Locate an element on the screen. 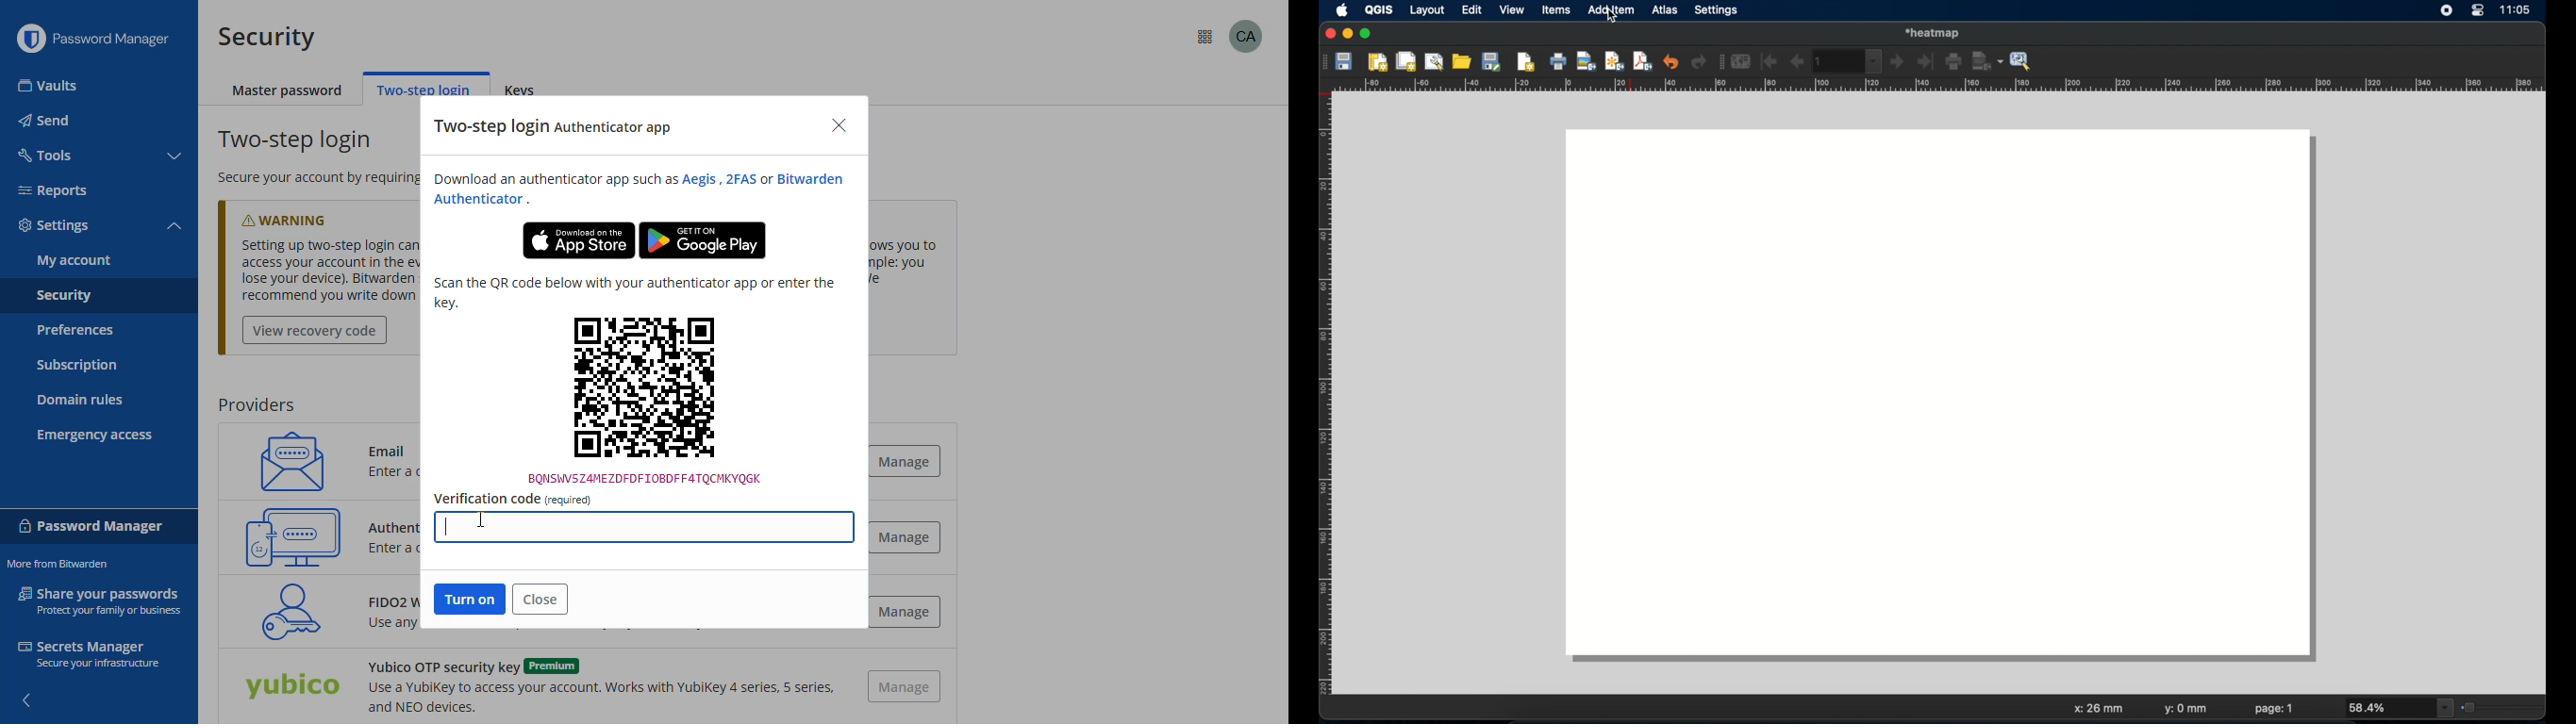 This screenshot has width=2576, height=728. view recovery code is located at coordinates (315, 331).